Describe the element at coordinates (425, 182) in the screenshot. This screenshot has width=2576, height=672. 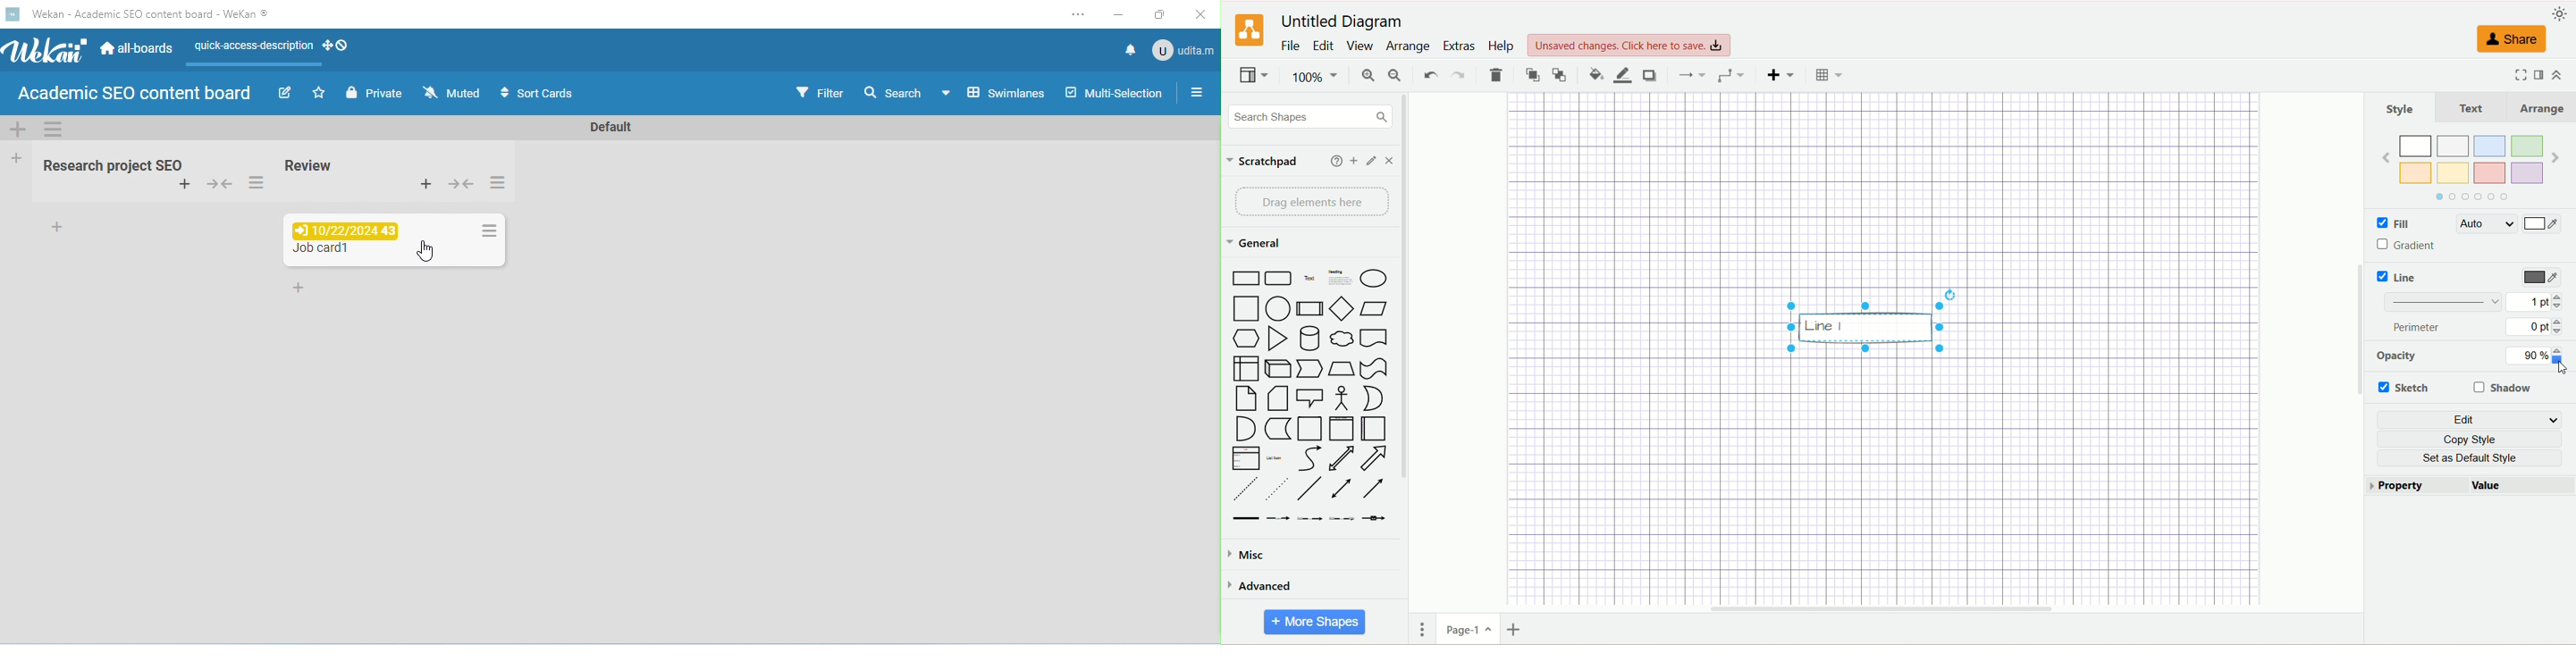
I see `add card to top of list` at that location.